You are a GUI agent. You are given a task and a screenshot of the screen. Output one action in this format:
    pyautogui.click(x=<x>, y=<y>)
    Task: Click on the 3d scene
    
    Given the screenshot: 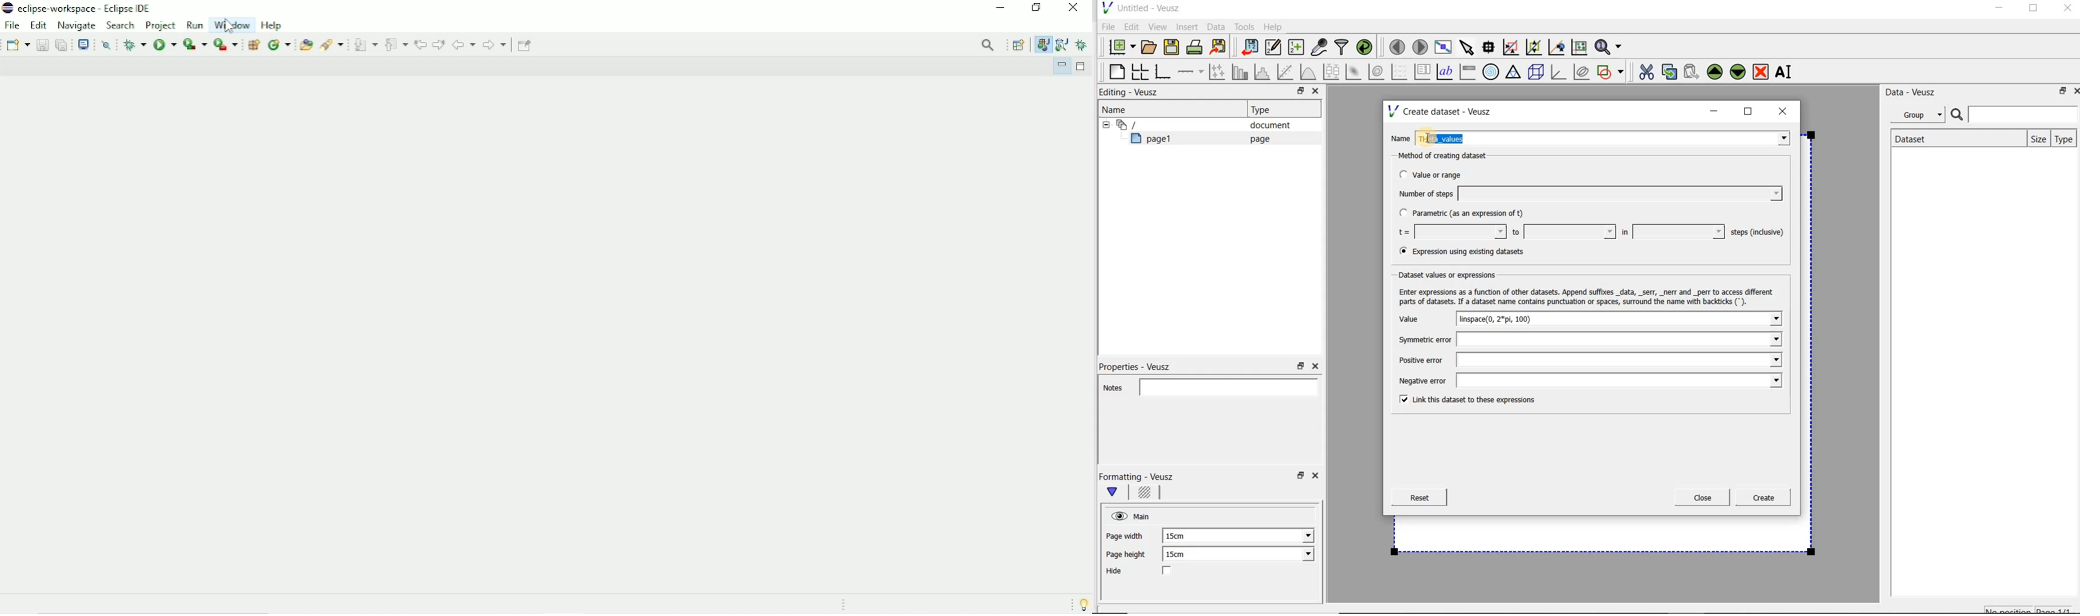 What is the action you would take?
    pyautogui.click(x=1537, y=73)
    